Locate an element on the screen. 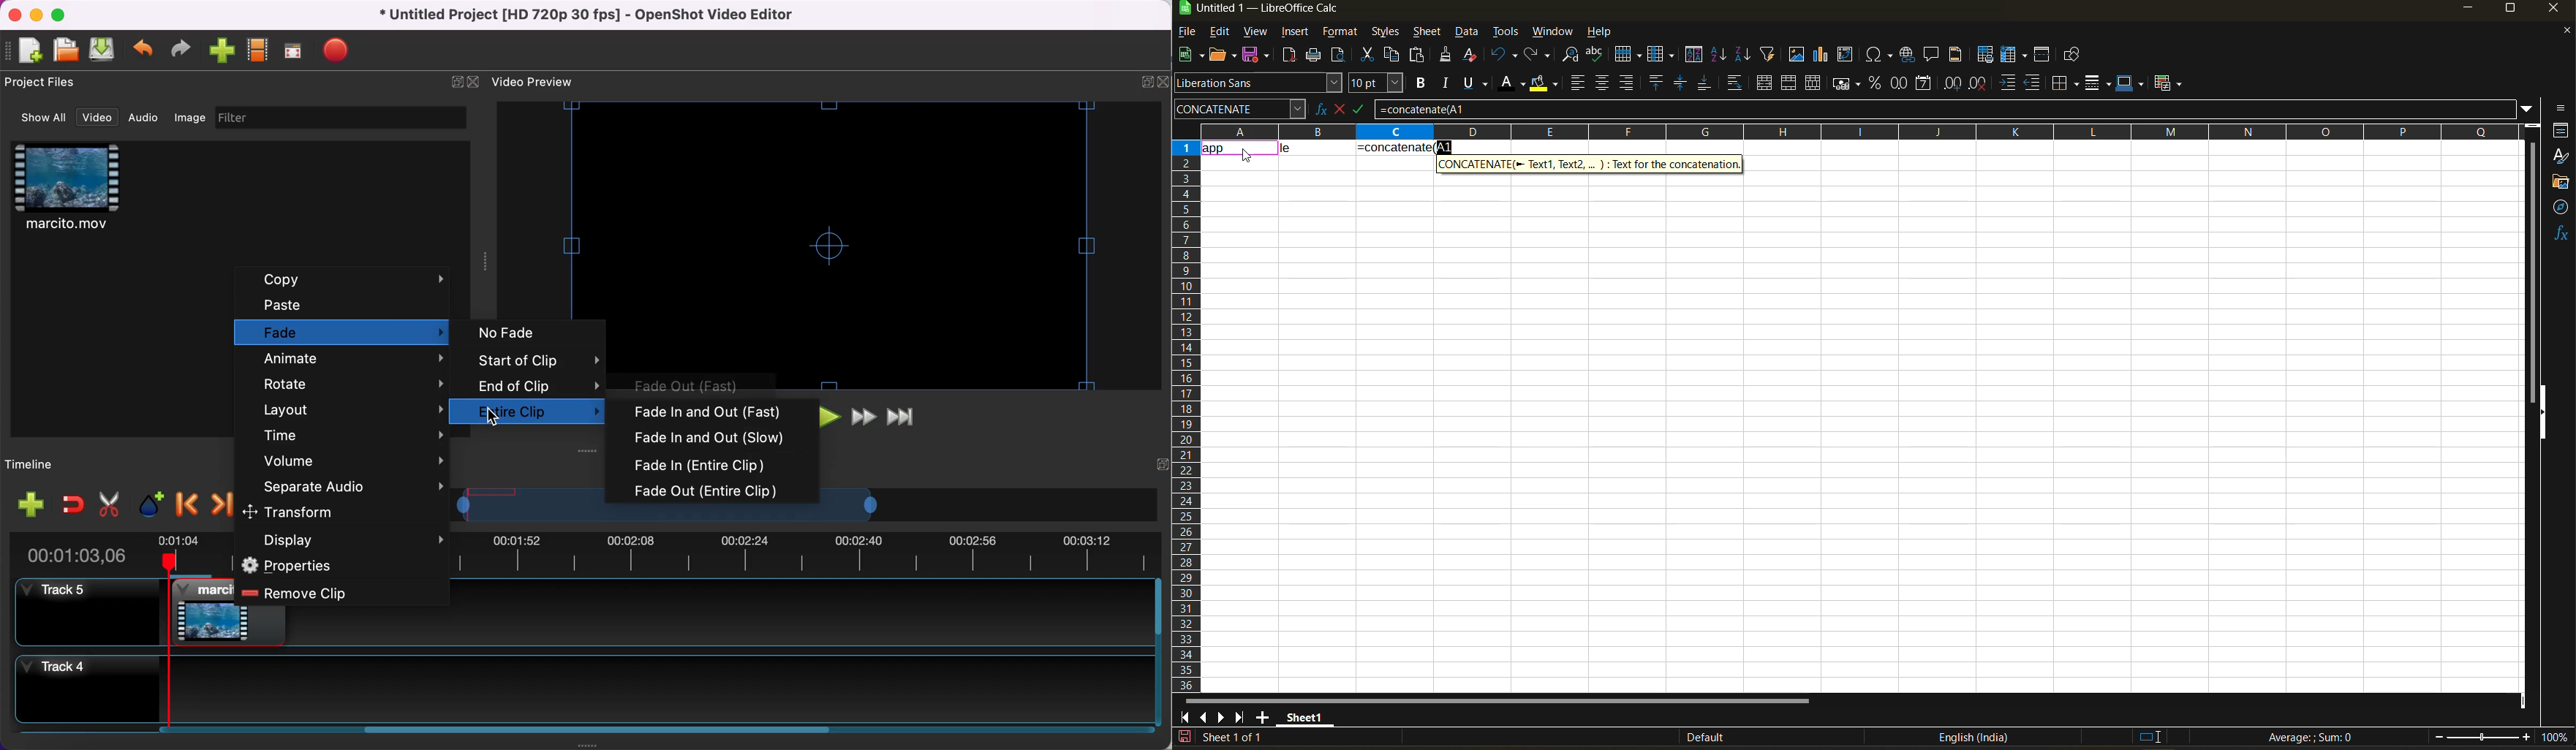 This screenshot has width=2576, height=756. project files is located at coordinates (45, 84).